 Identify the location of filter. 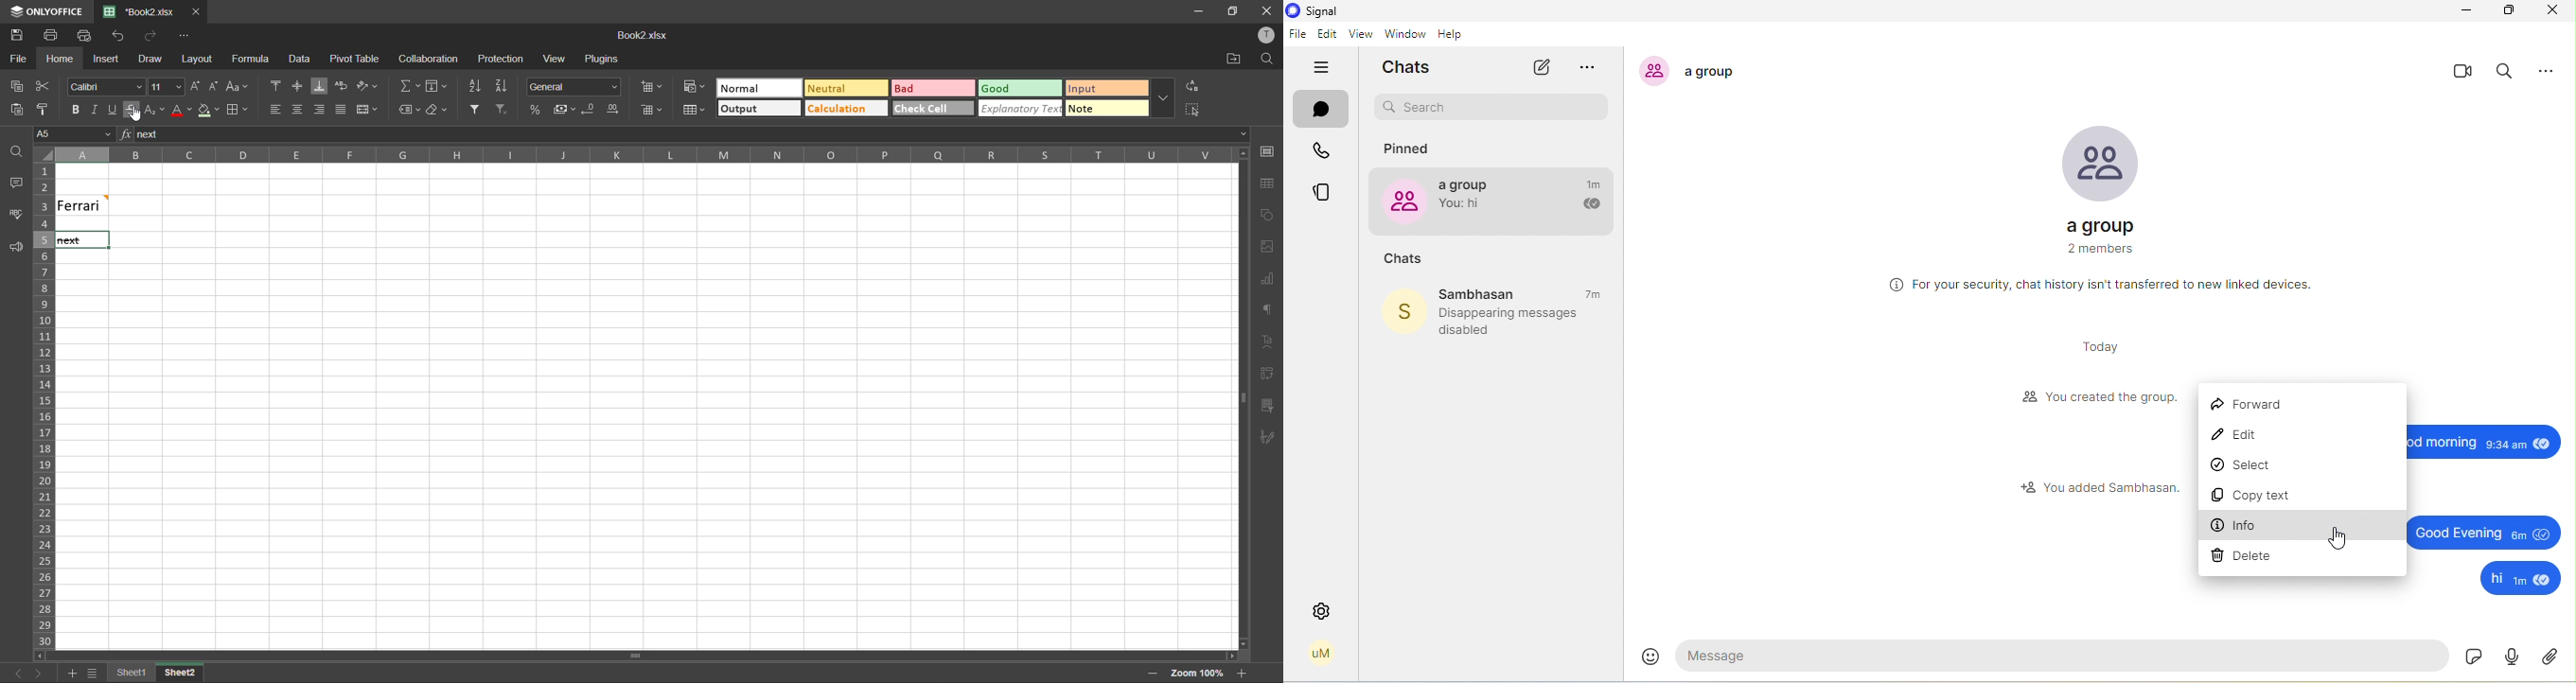
(475, 110).